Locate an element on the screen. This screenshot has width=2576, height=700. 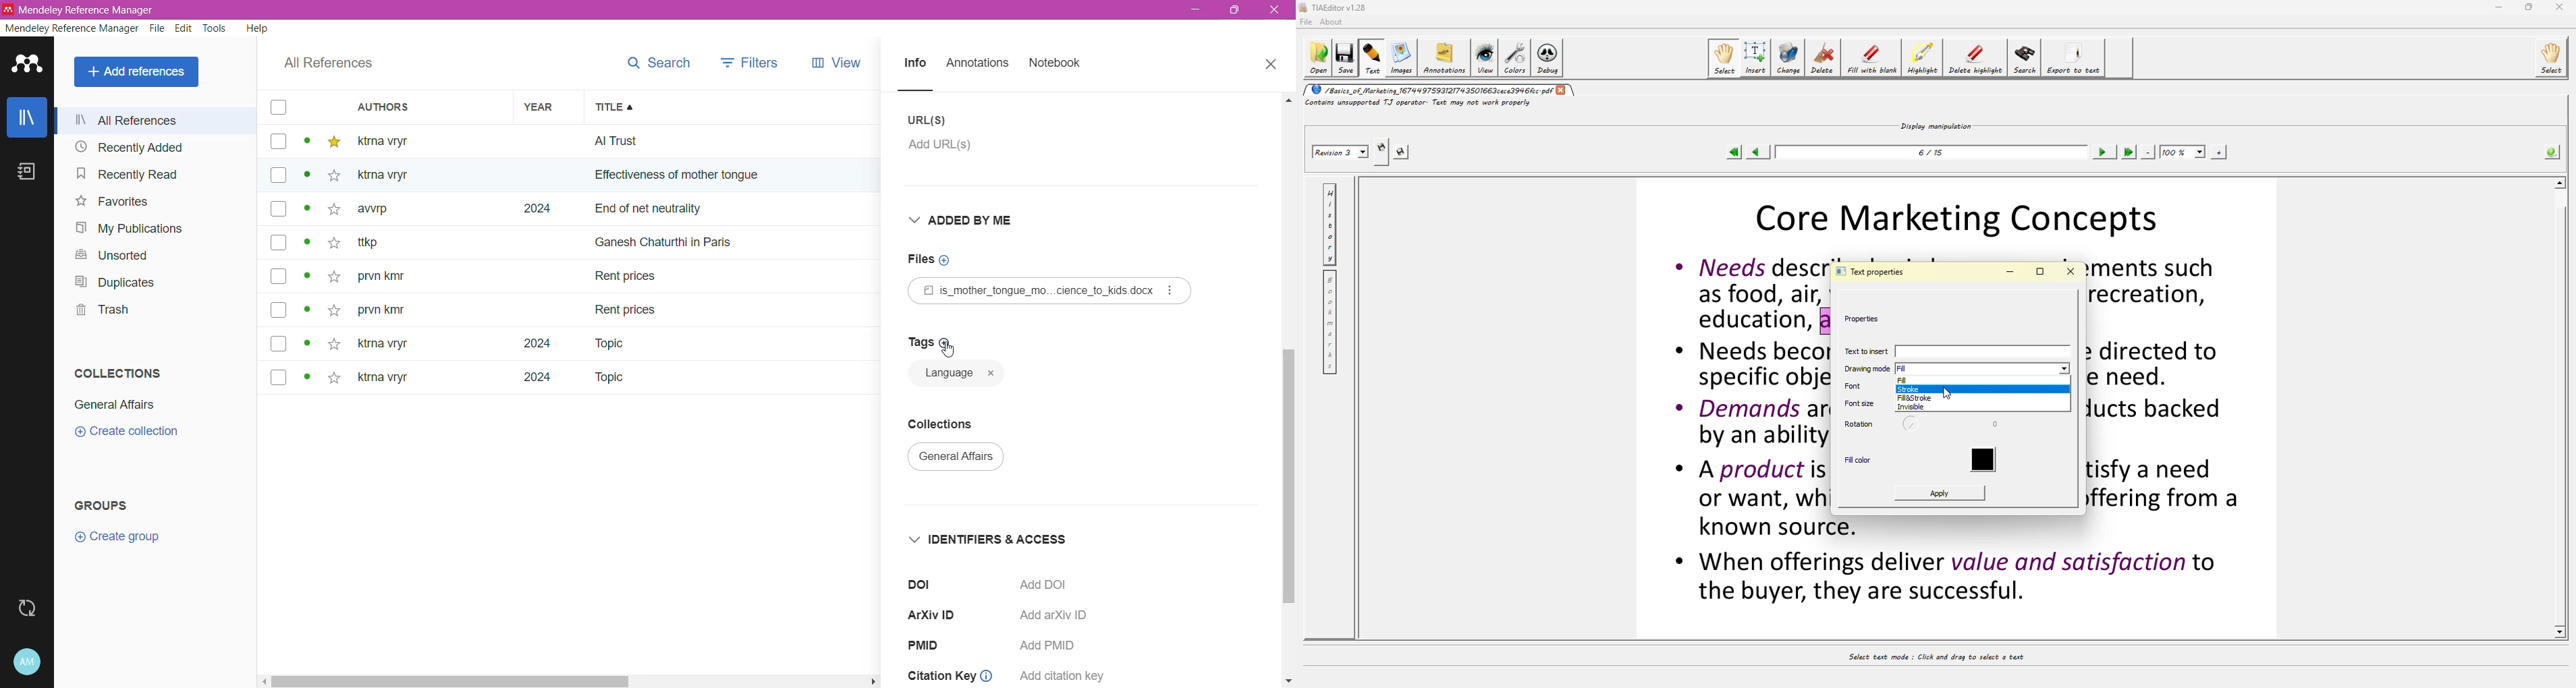
6/15 is located at coordinates (1933, 156).